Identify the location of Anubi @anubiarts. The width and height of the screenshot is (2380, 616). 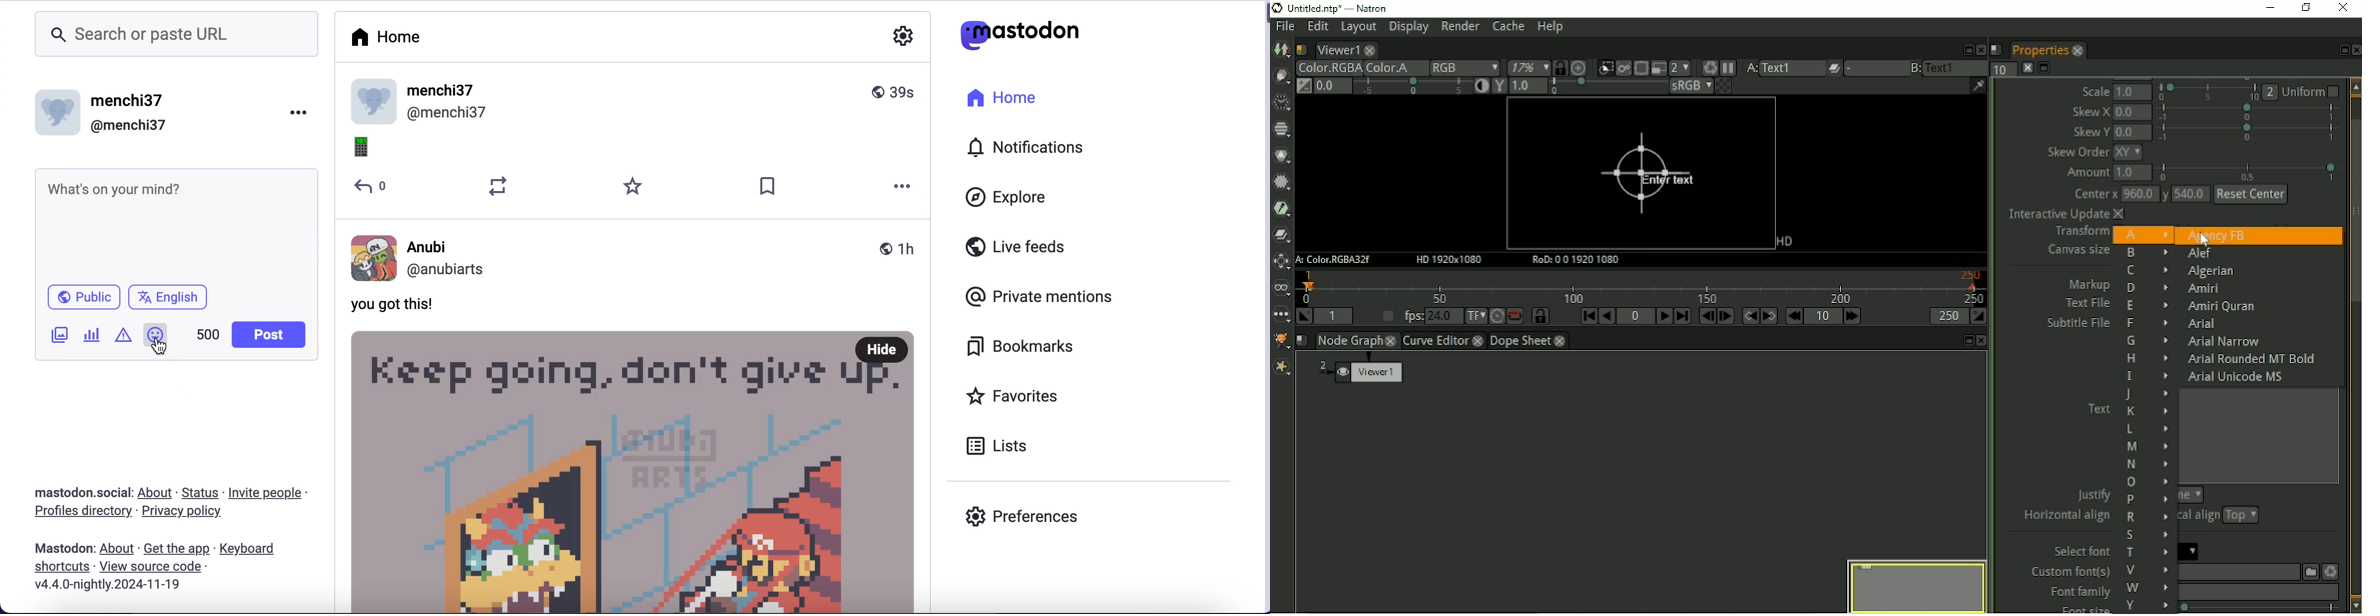
(635, 259).